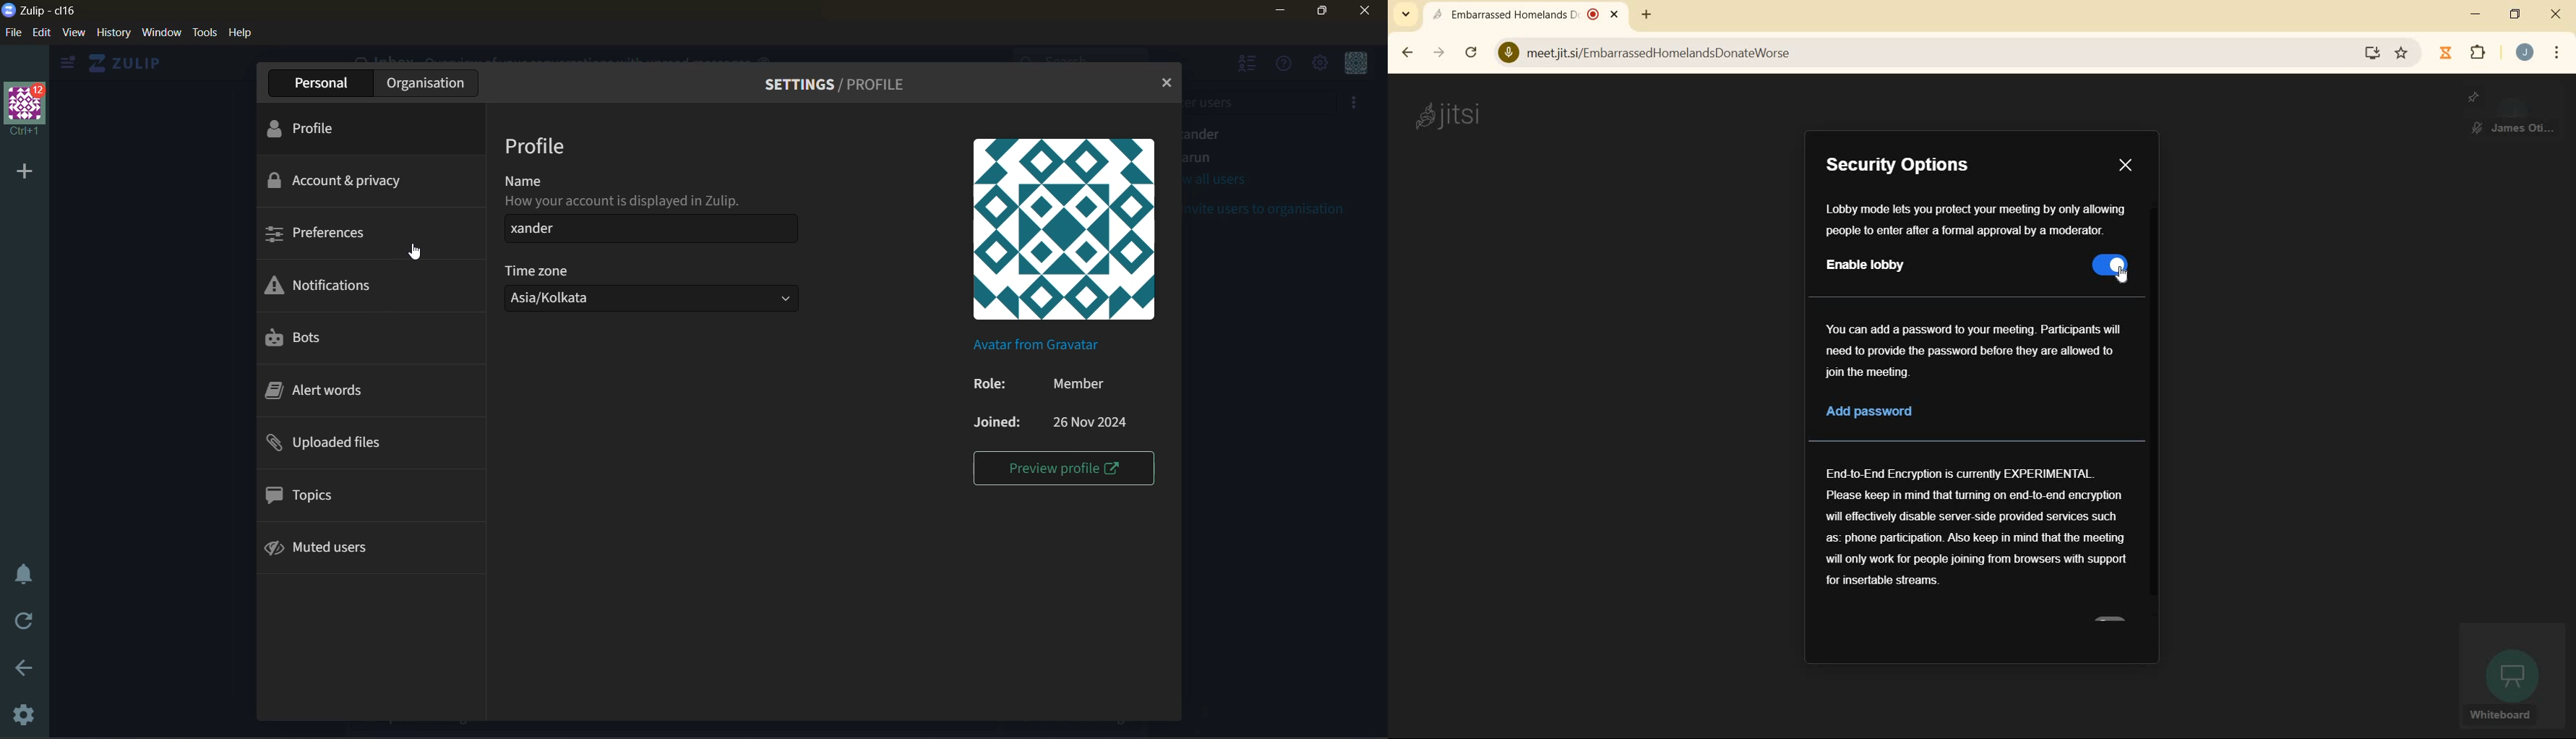  I want to click on muted users, so click(332, 548).